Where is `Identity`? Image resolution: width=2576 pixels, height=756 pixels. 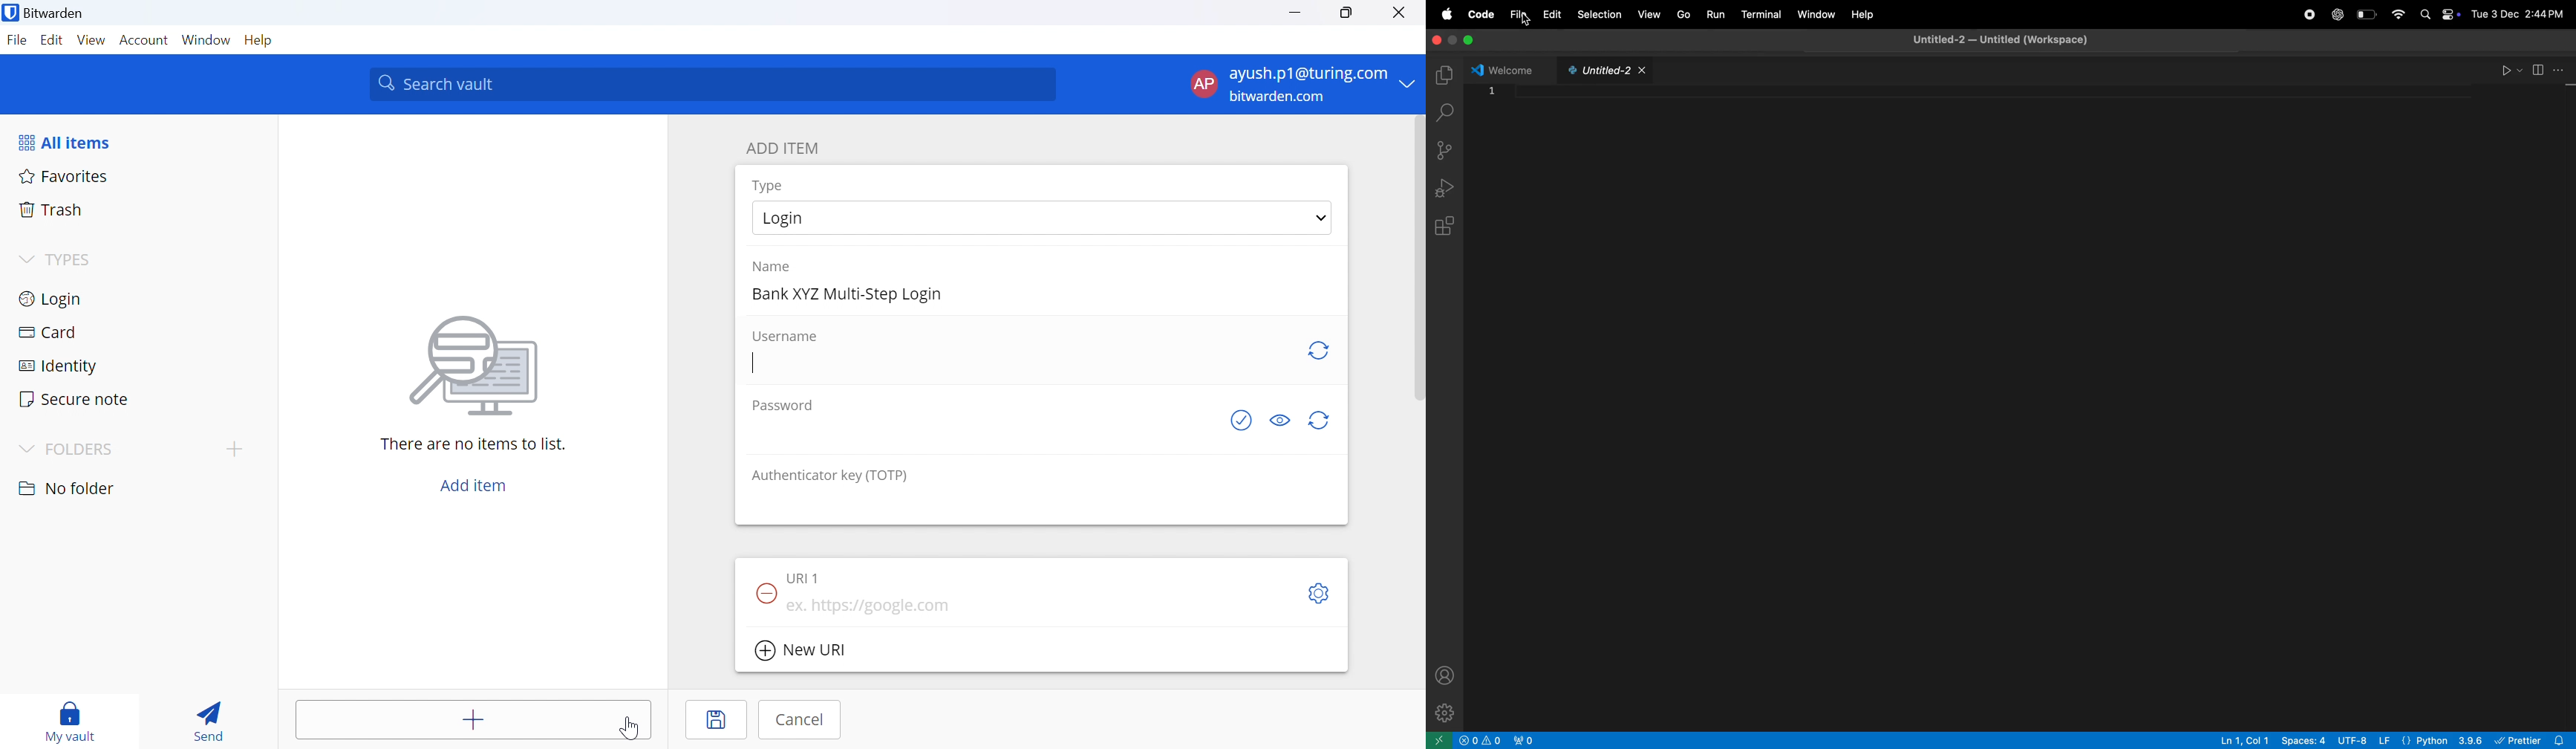 Identity is located at coordinates (59, 366).